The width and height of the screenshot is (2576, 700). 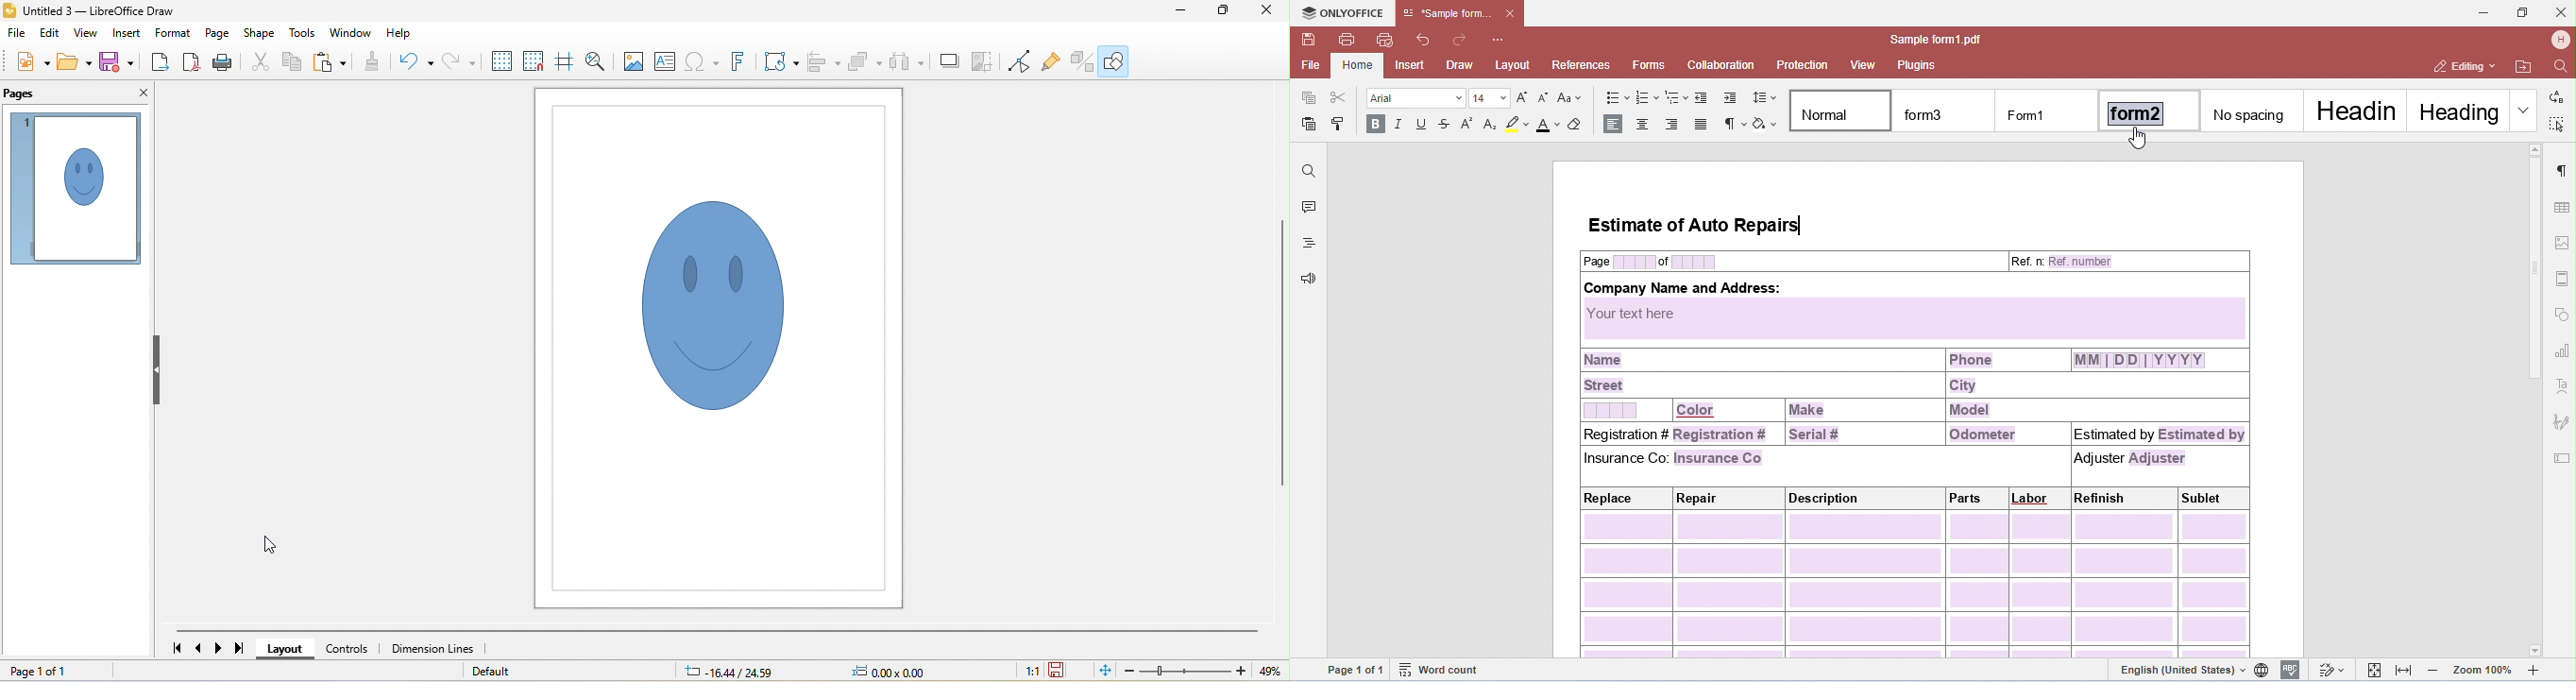 What do you see at coordinates (24, 94) in the screenshot?
I see `pages` at bounding box center [24, 94].